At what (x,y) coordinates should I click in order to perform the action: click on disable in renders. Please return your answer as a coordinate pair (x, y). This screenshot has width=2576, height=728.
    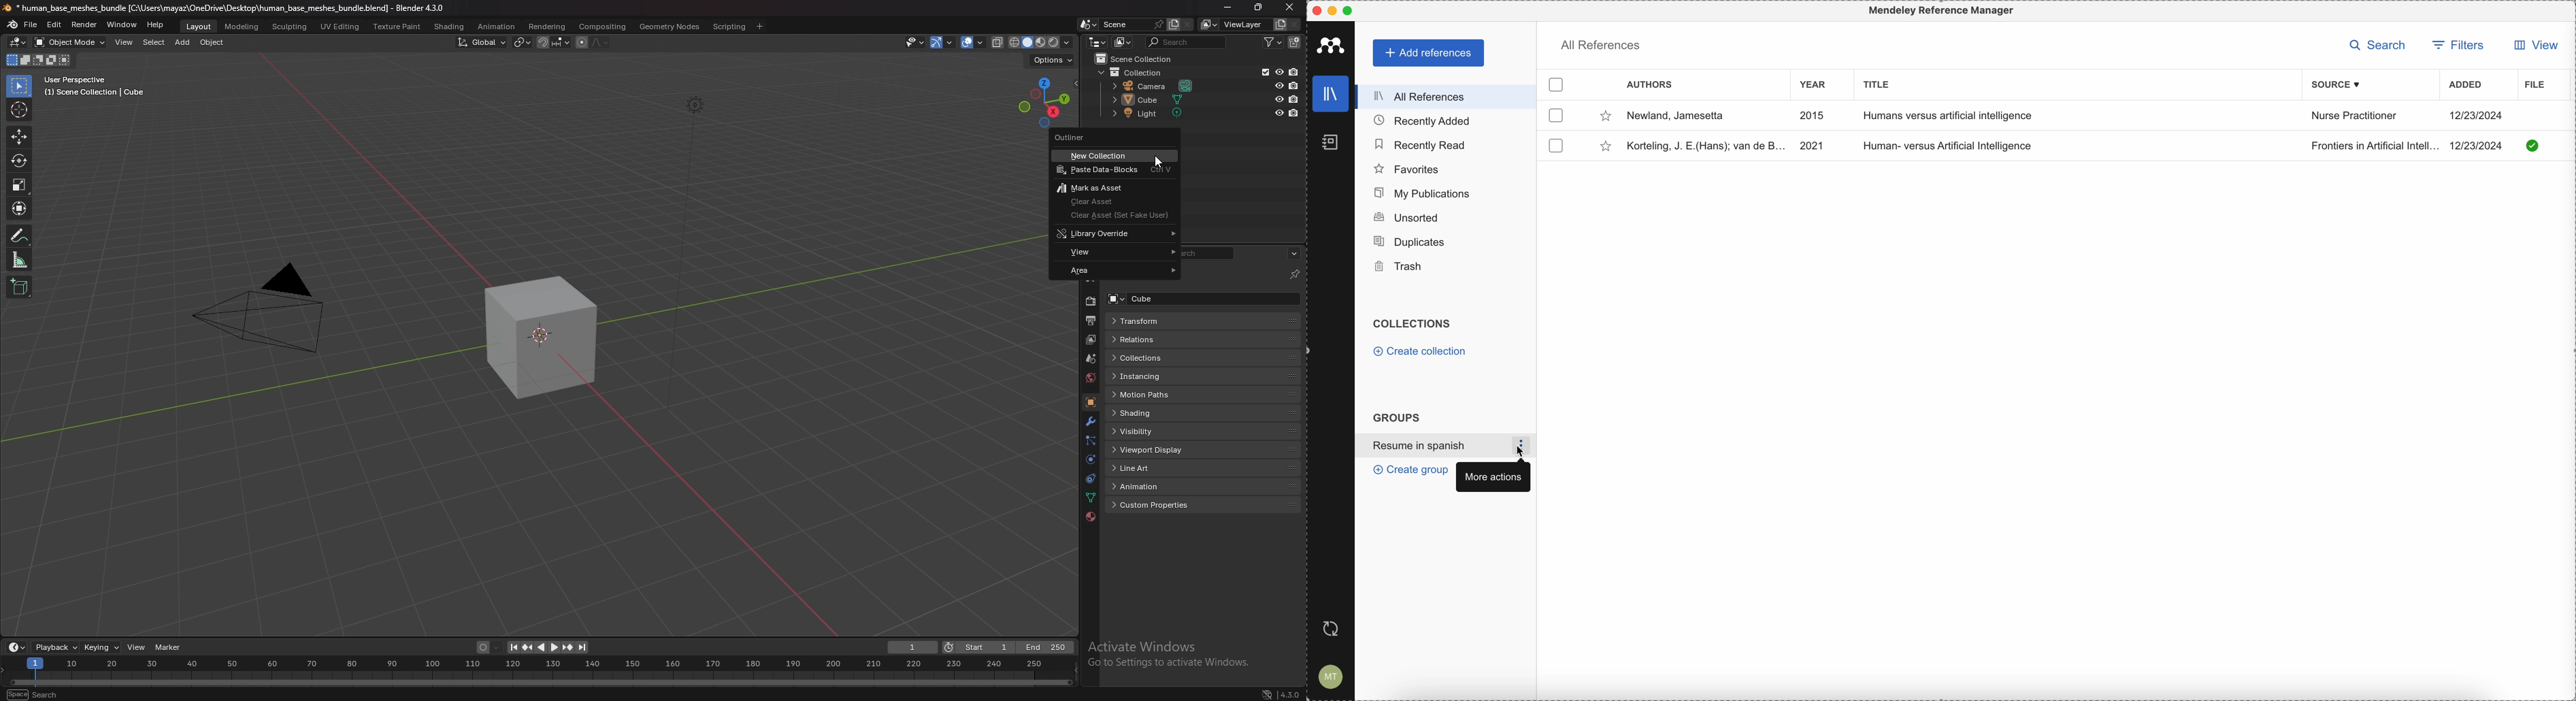
    Looking at the image, I should click on (1295, 112).